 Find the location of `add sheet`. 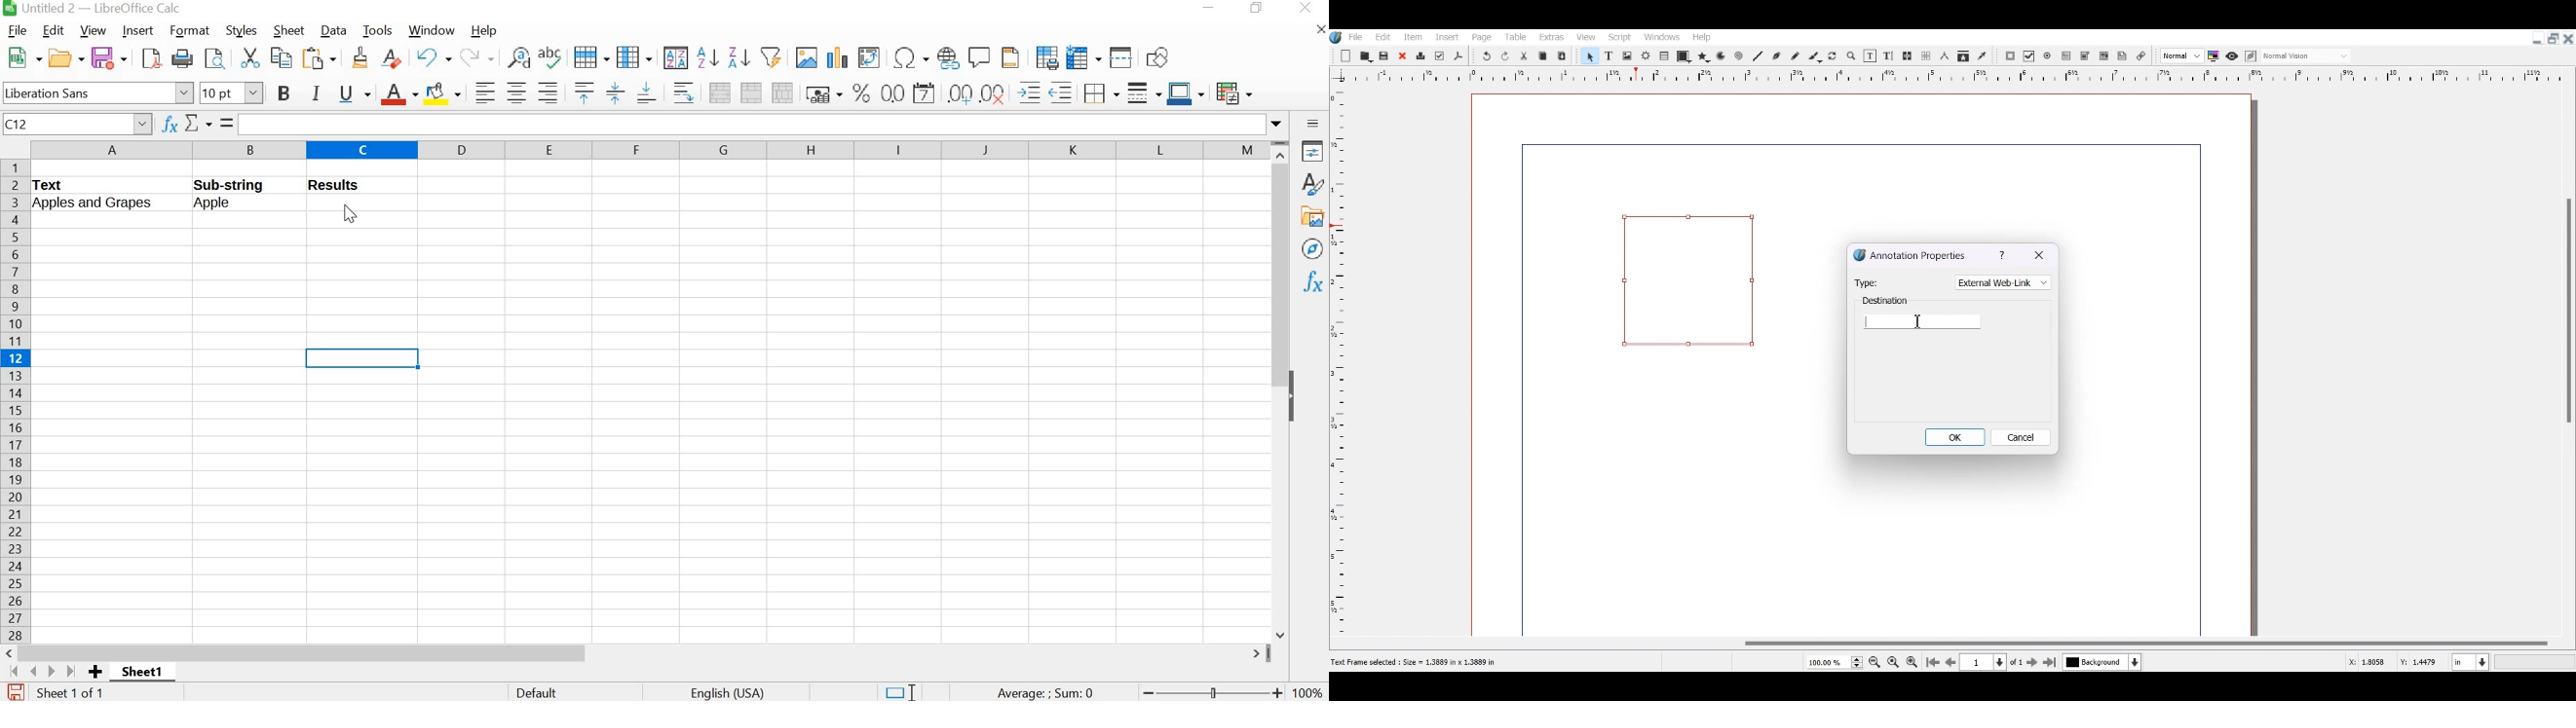

add sheet is located at coordinates (98, 673).